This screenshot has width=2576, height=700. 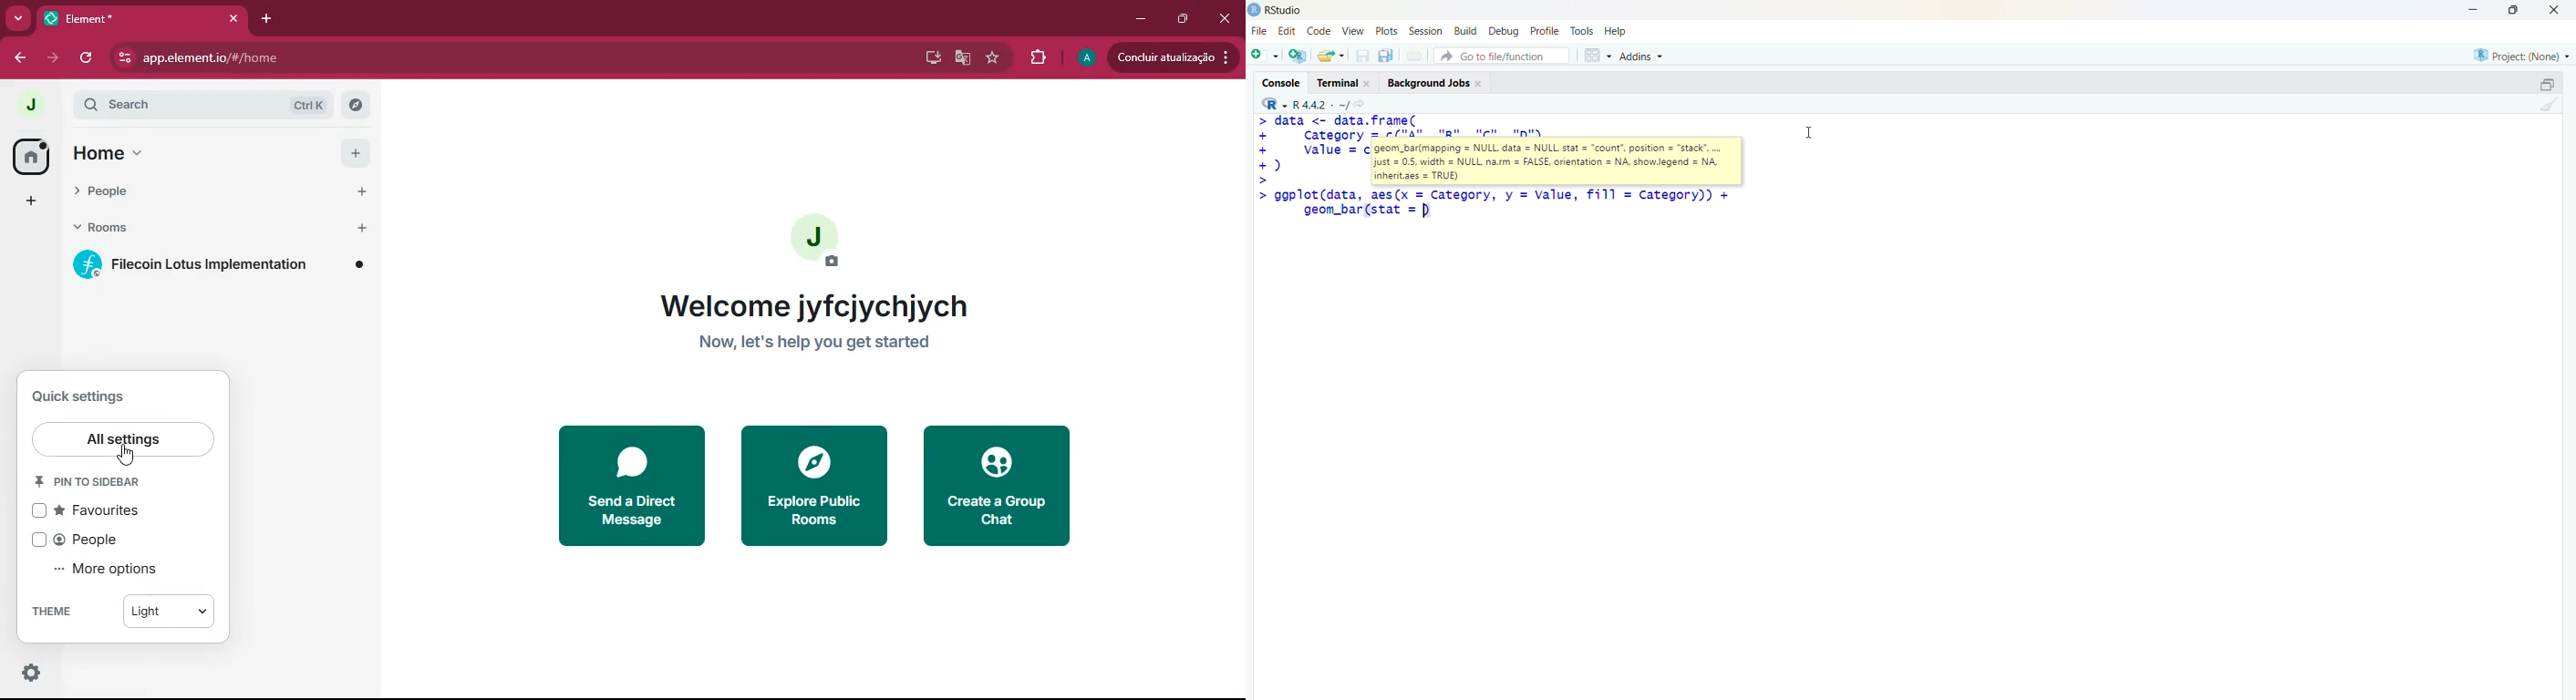 I want to click on maximize, so click(x=2548, y=85).